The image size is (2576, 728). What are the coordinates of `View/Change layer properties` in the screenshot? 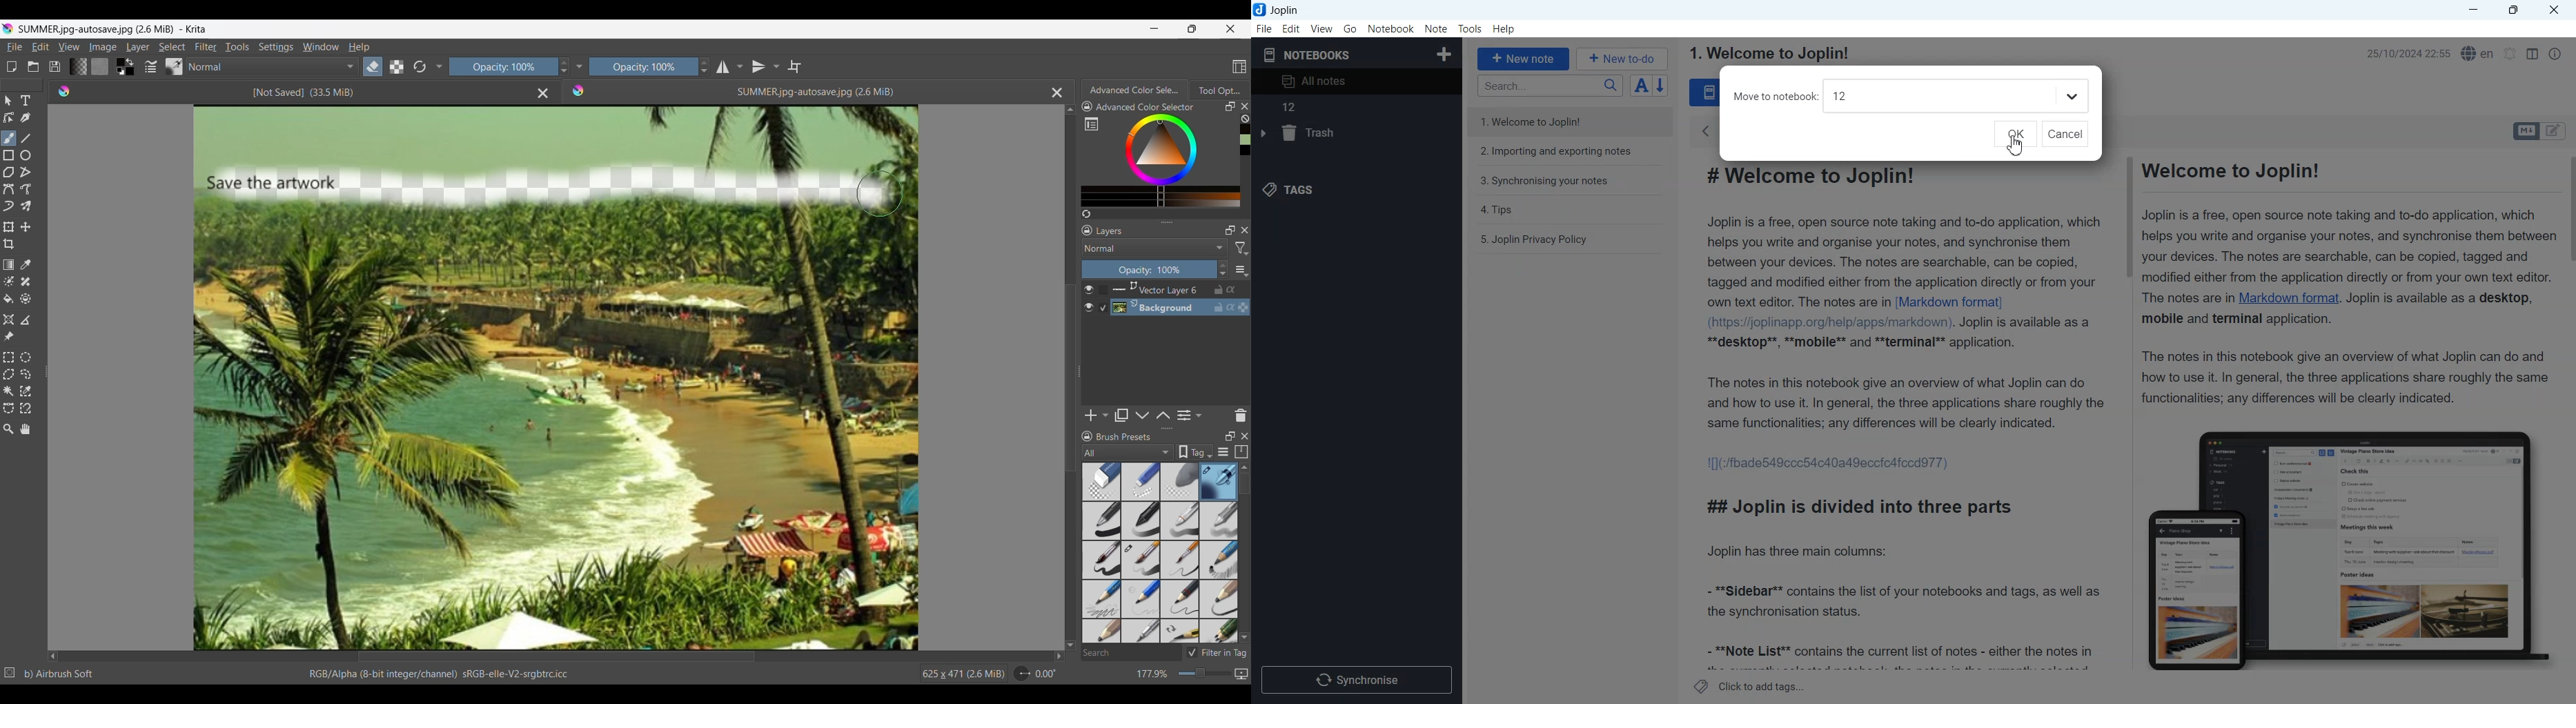 It's located at (1191, 415).